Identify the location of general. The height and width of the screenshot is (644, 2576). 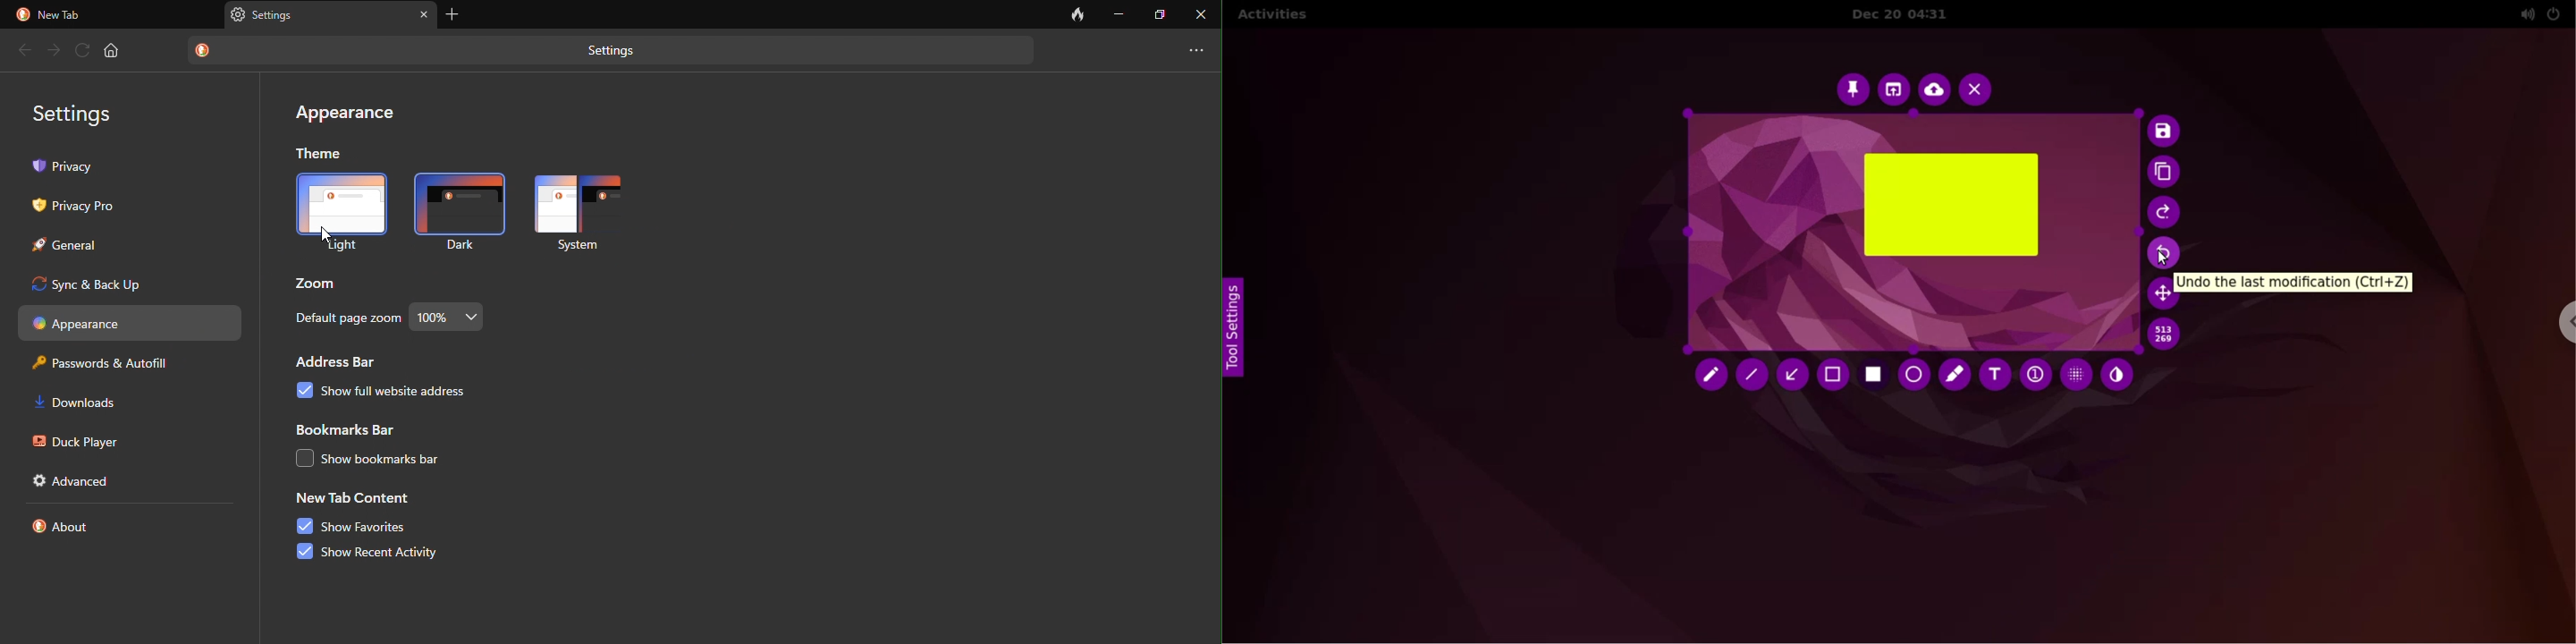
(76, 248).